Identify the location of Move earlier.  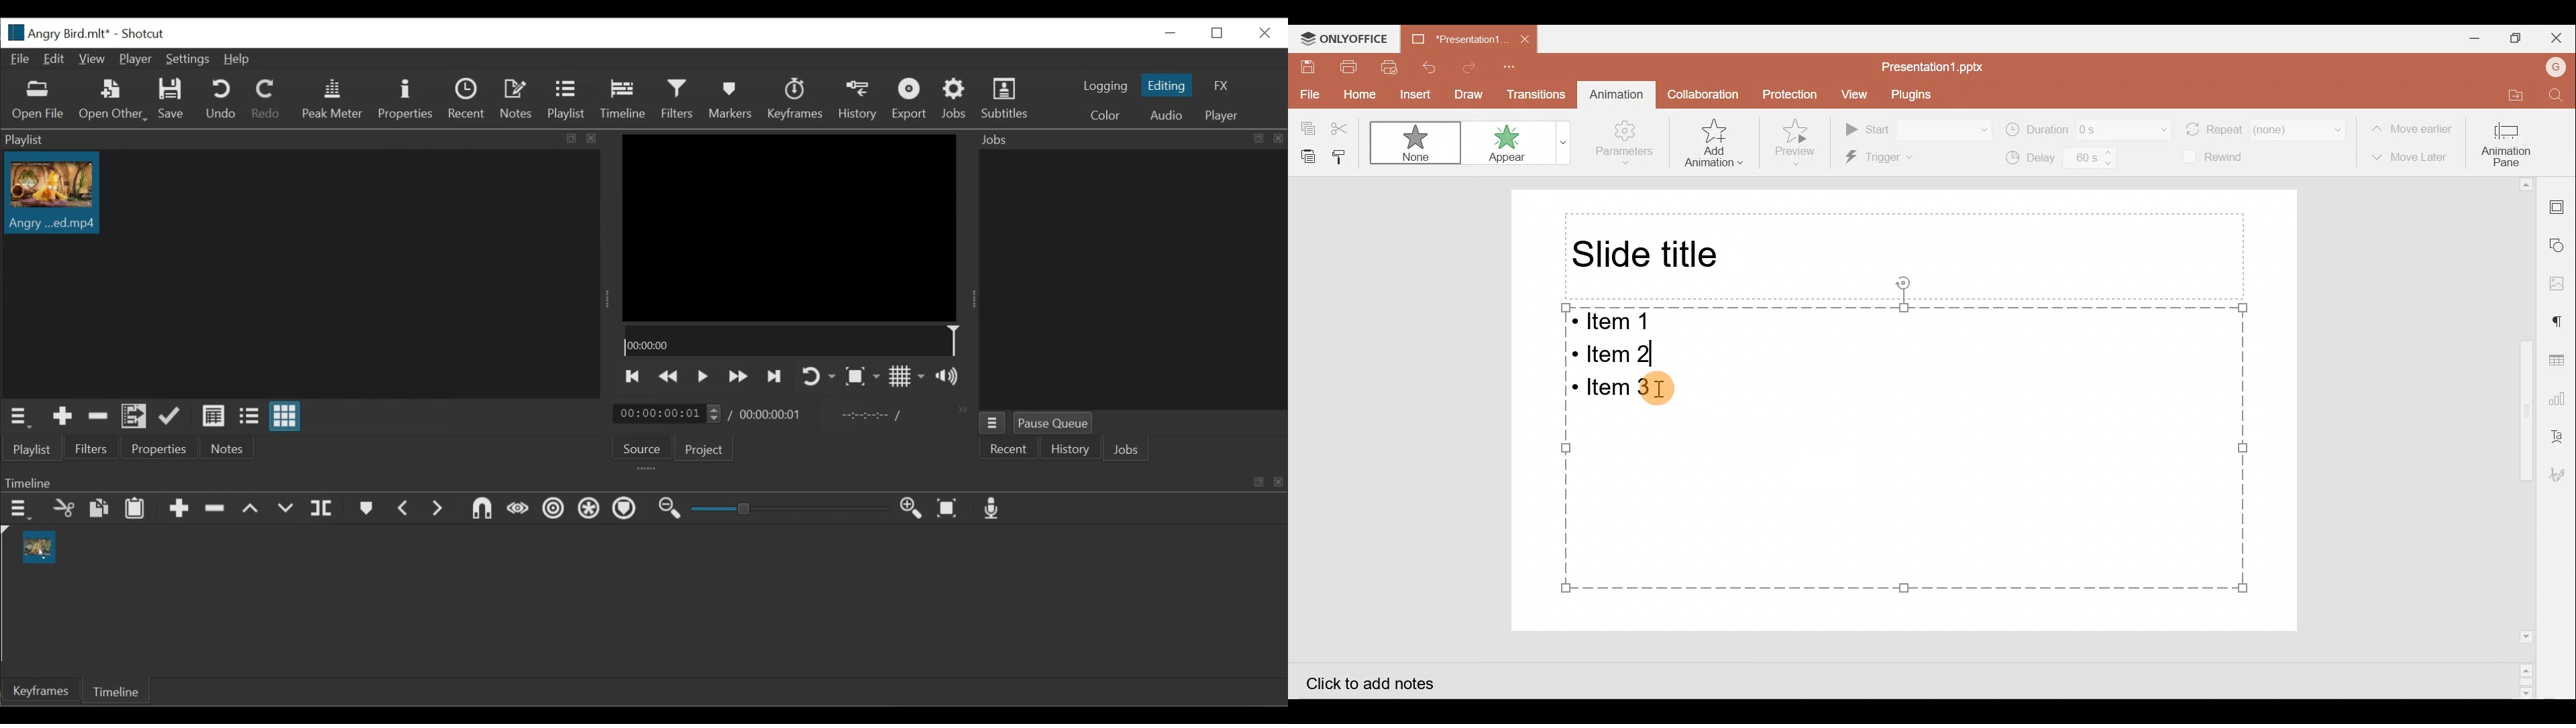
(2412, 125).